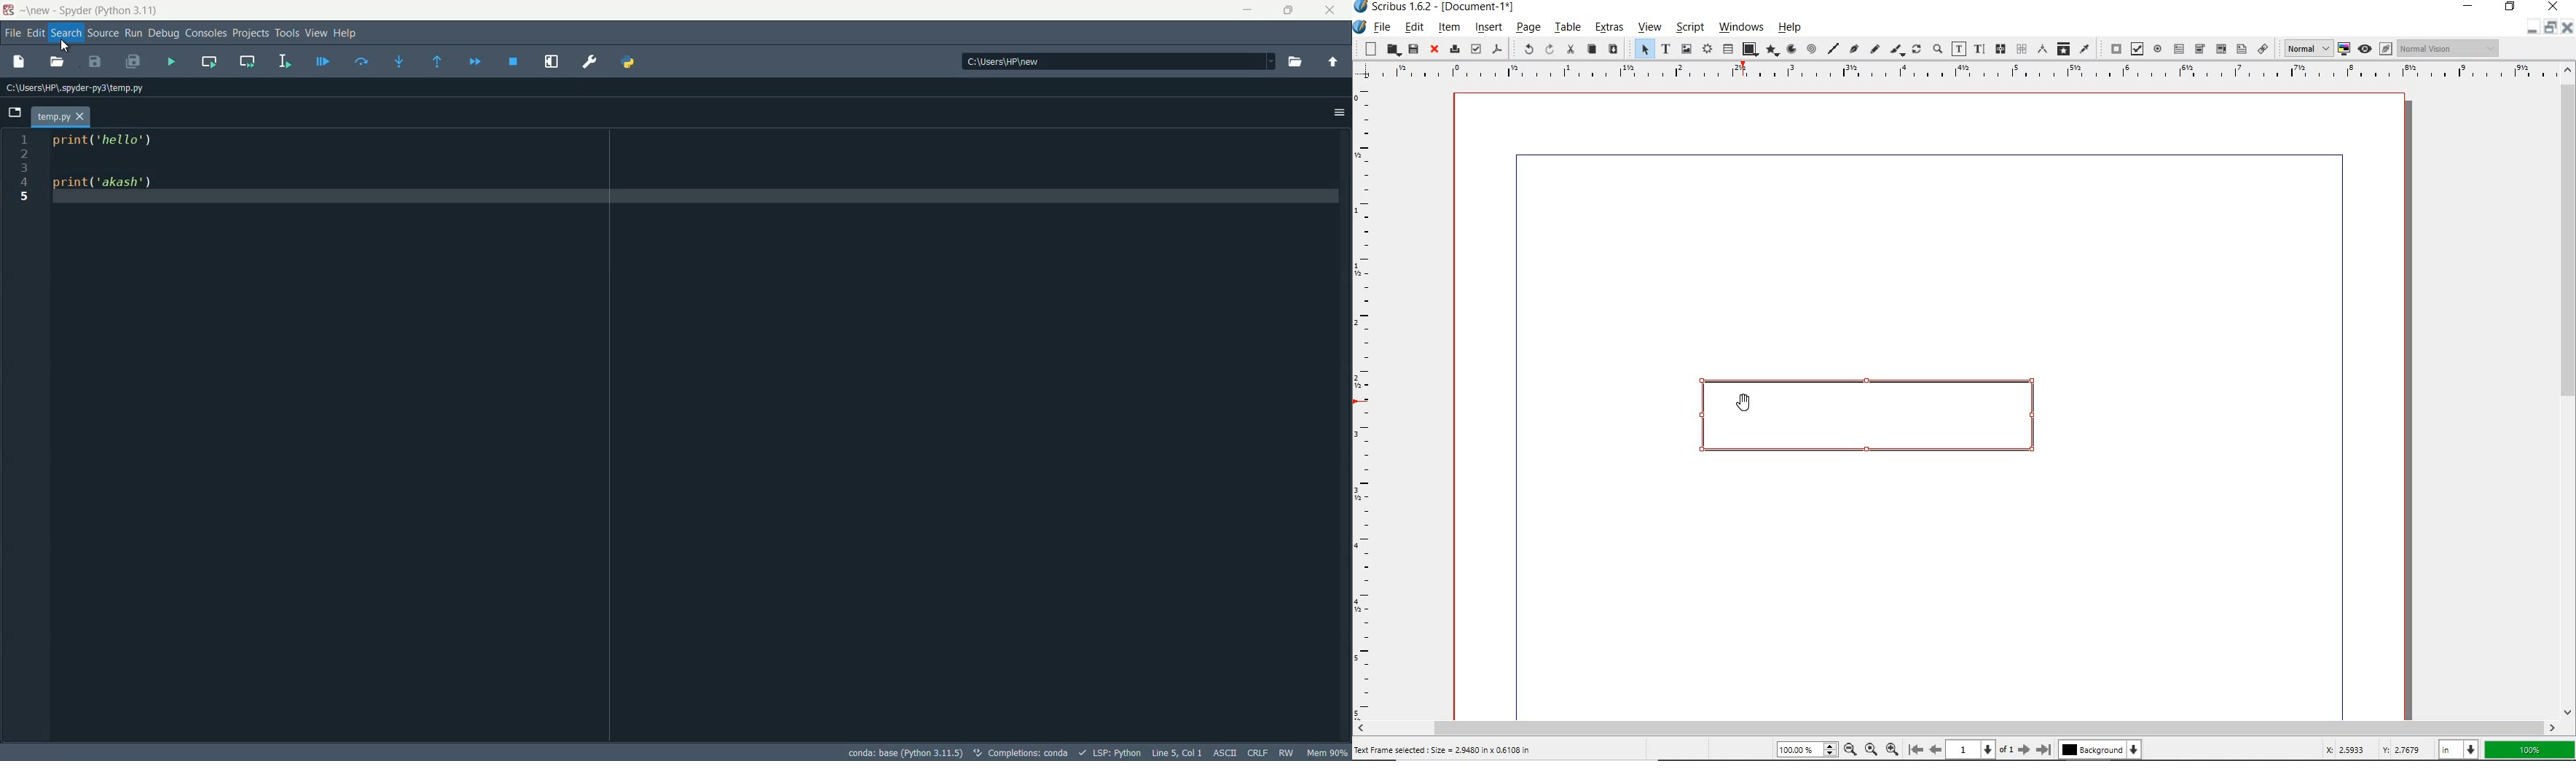  Describe the element at coordinates (349, 32) in the screenshot. I see `help menu` at that location.